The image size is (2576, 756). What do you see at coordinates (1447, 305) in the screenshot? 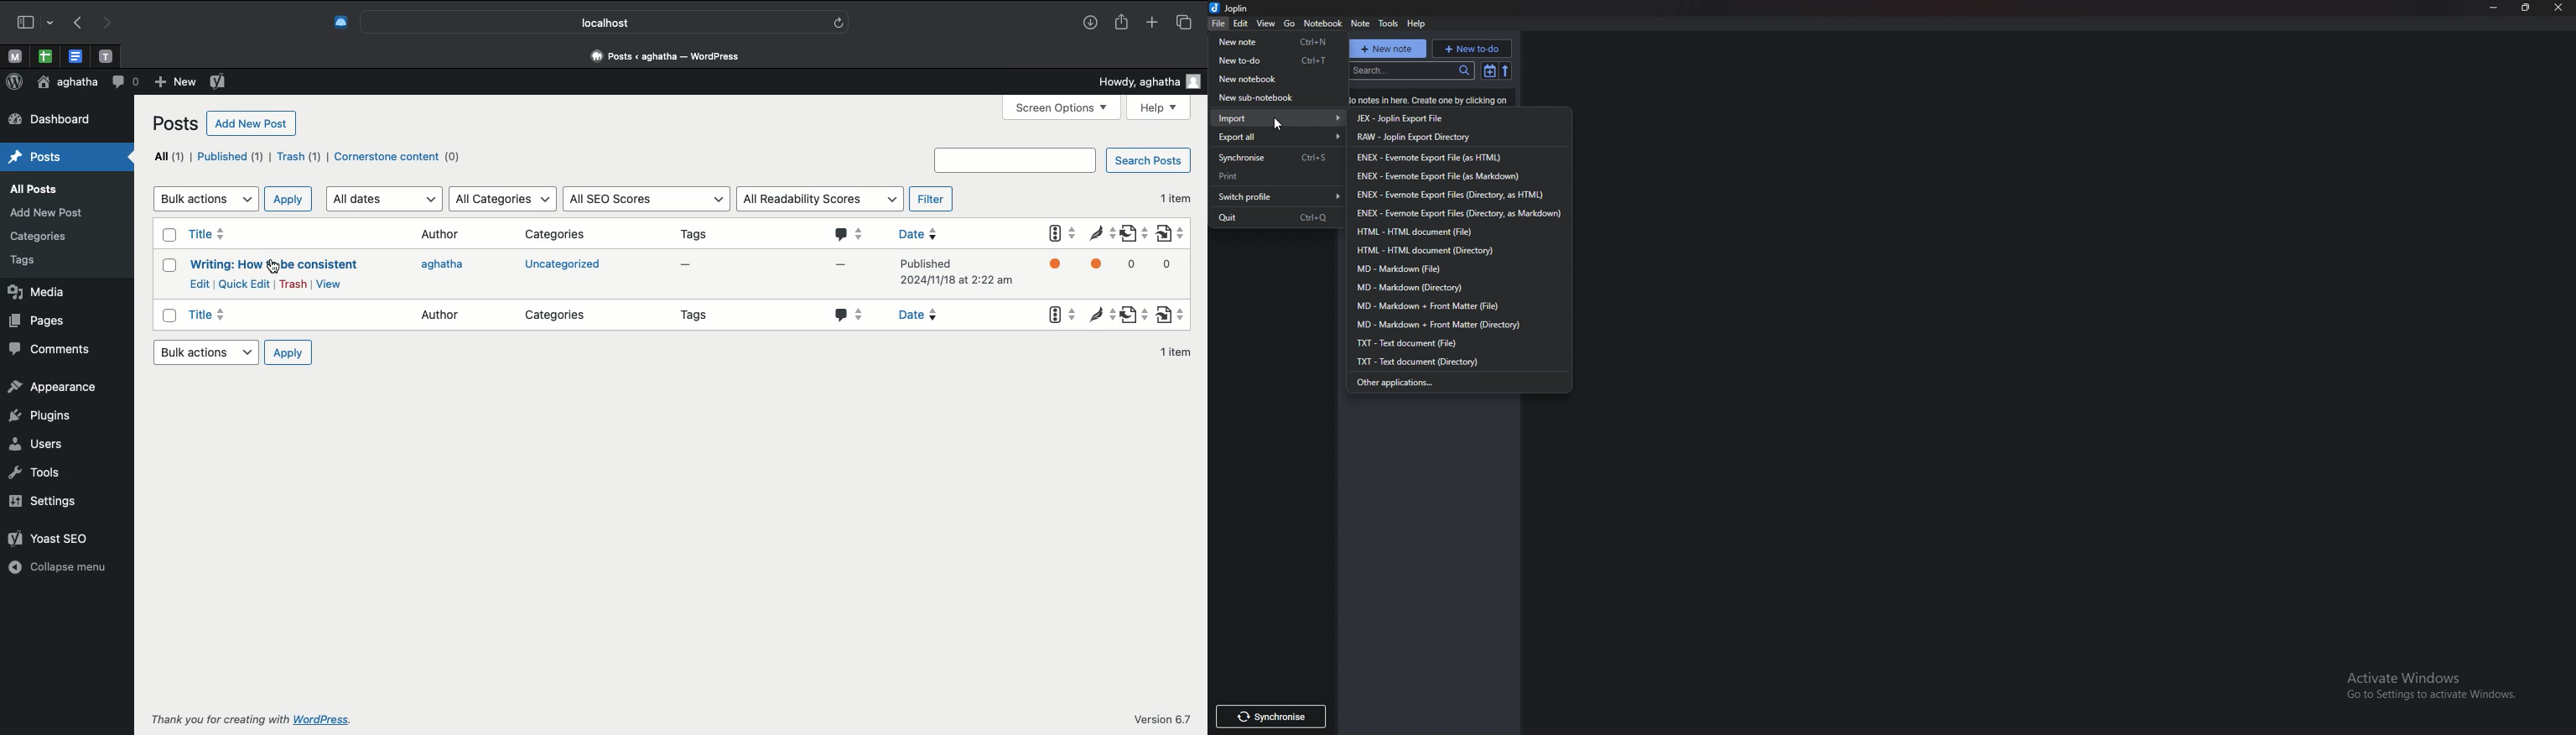
I see `markdown + front matter file` at bounding box center [1447, 305].